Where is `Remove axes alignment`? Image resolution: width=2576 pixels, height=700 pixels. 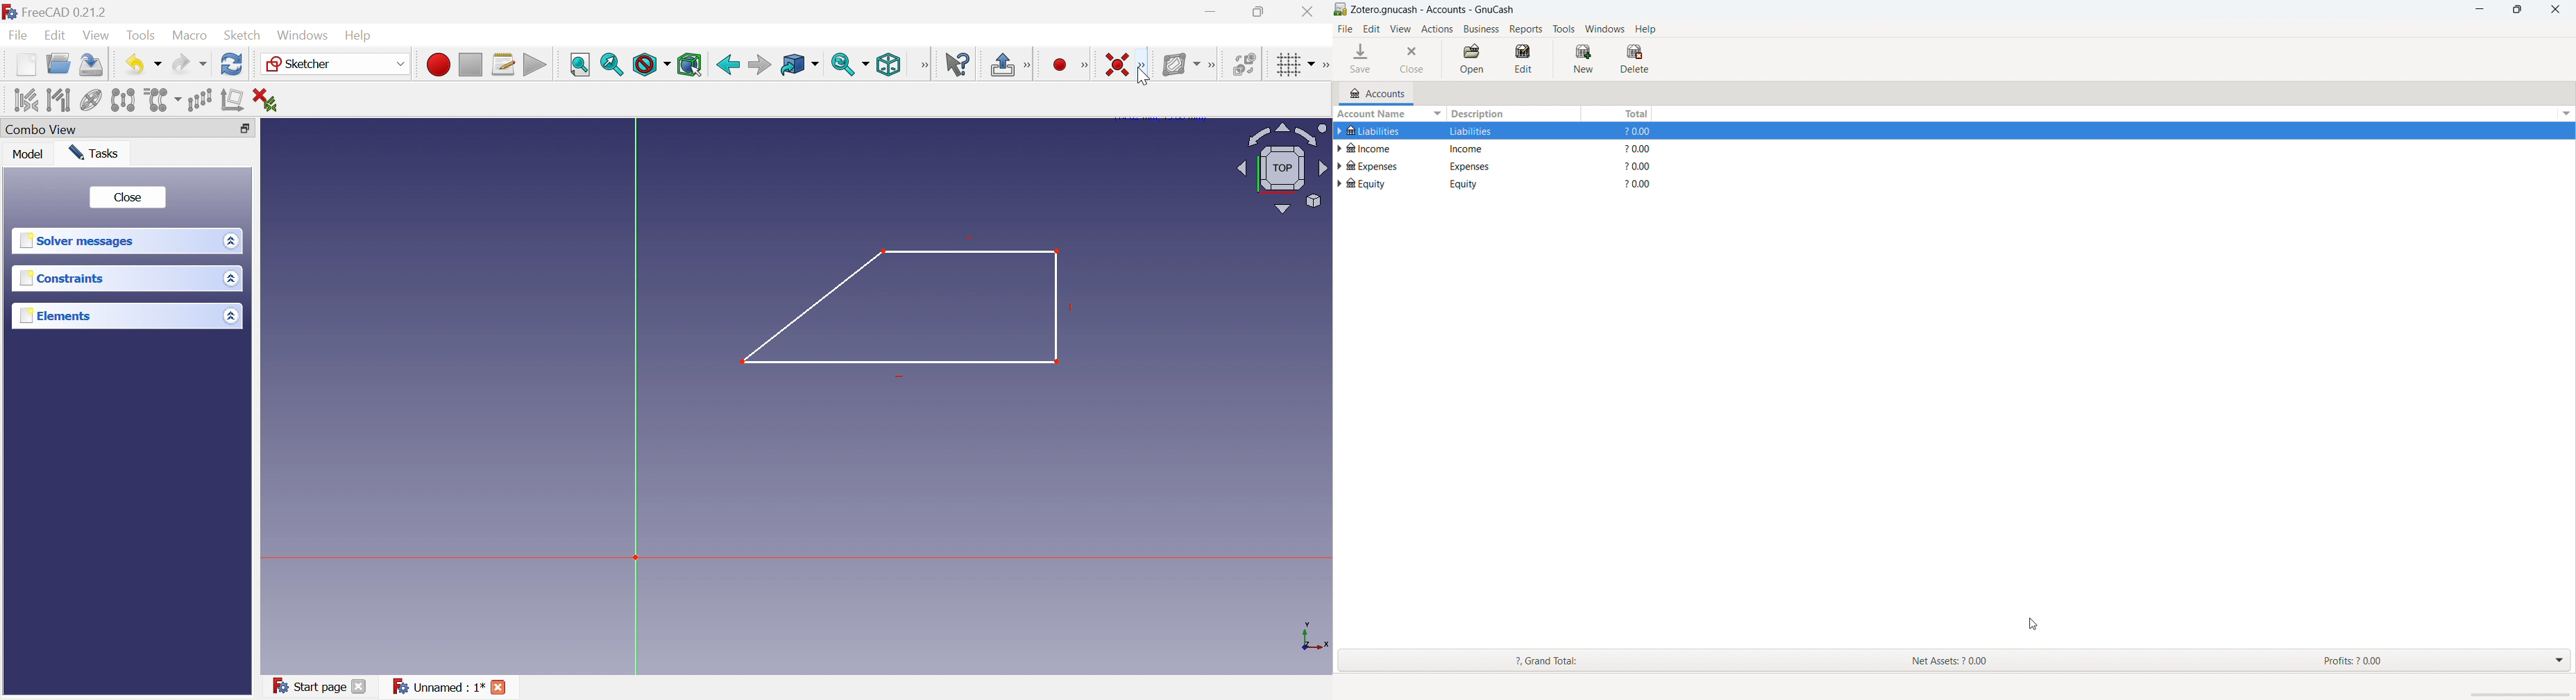 Remove axes alignment is located at coordinates (232, 102).